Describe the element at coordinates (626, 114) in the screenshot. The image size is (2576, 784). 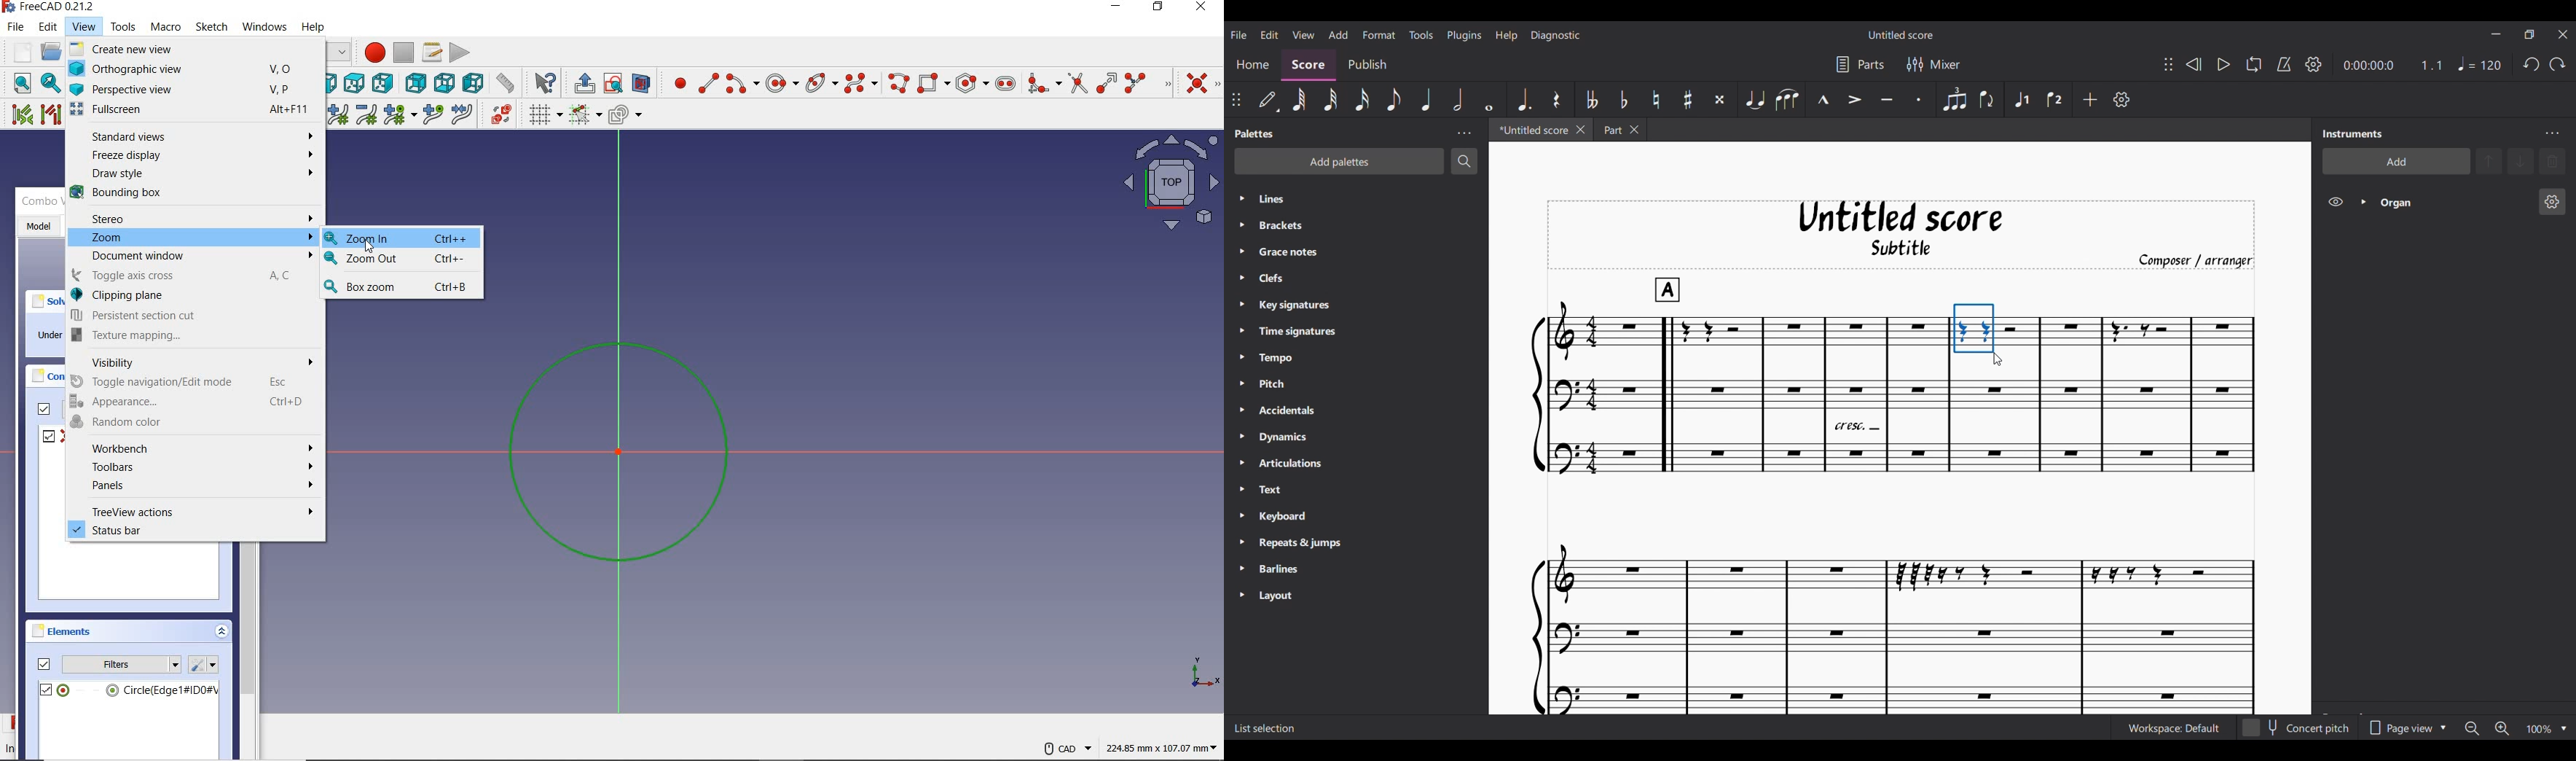
I see `configure rendering order` at that location.